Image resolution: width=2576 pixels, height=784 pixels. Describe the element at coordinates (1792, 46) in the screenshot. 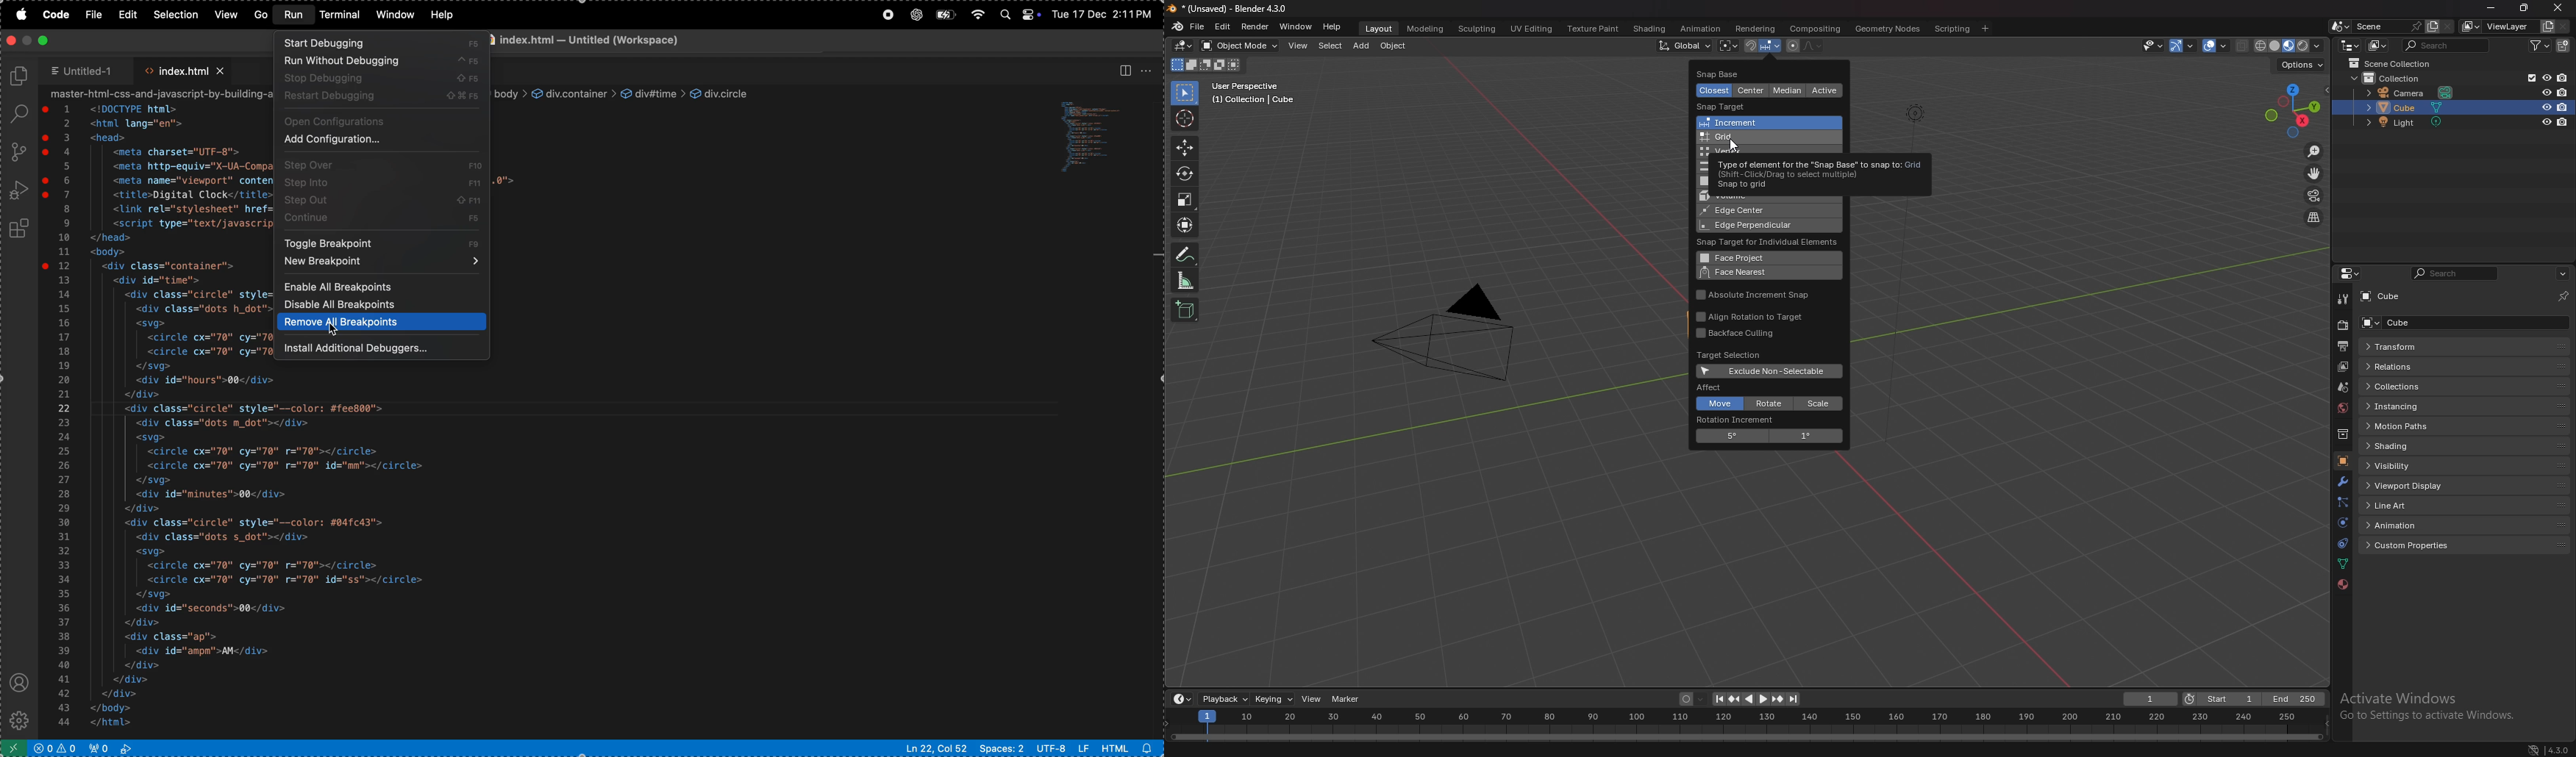

I see `proportional editing objects` at that location.